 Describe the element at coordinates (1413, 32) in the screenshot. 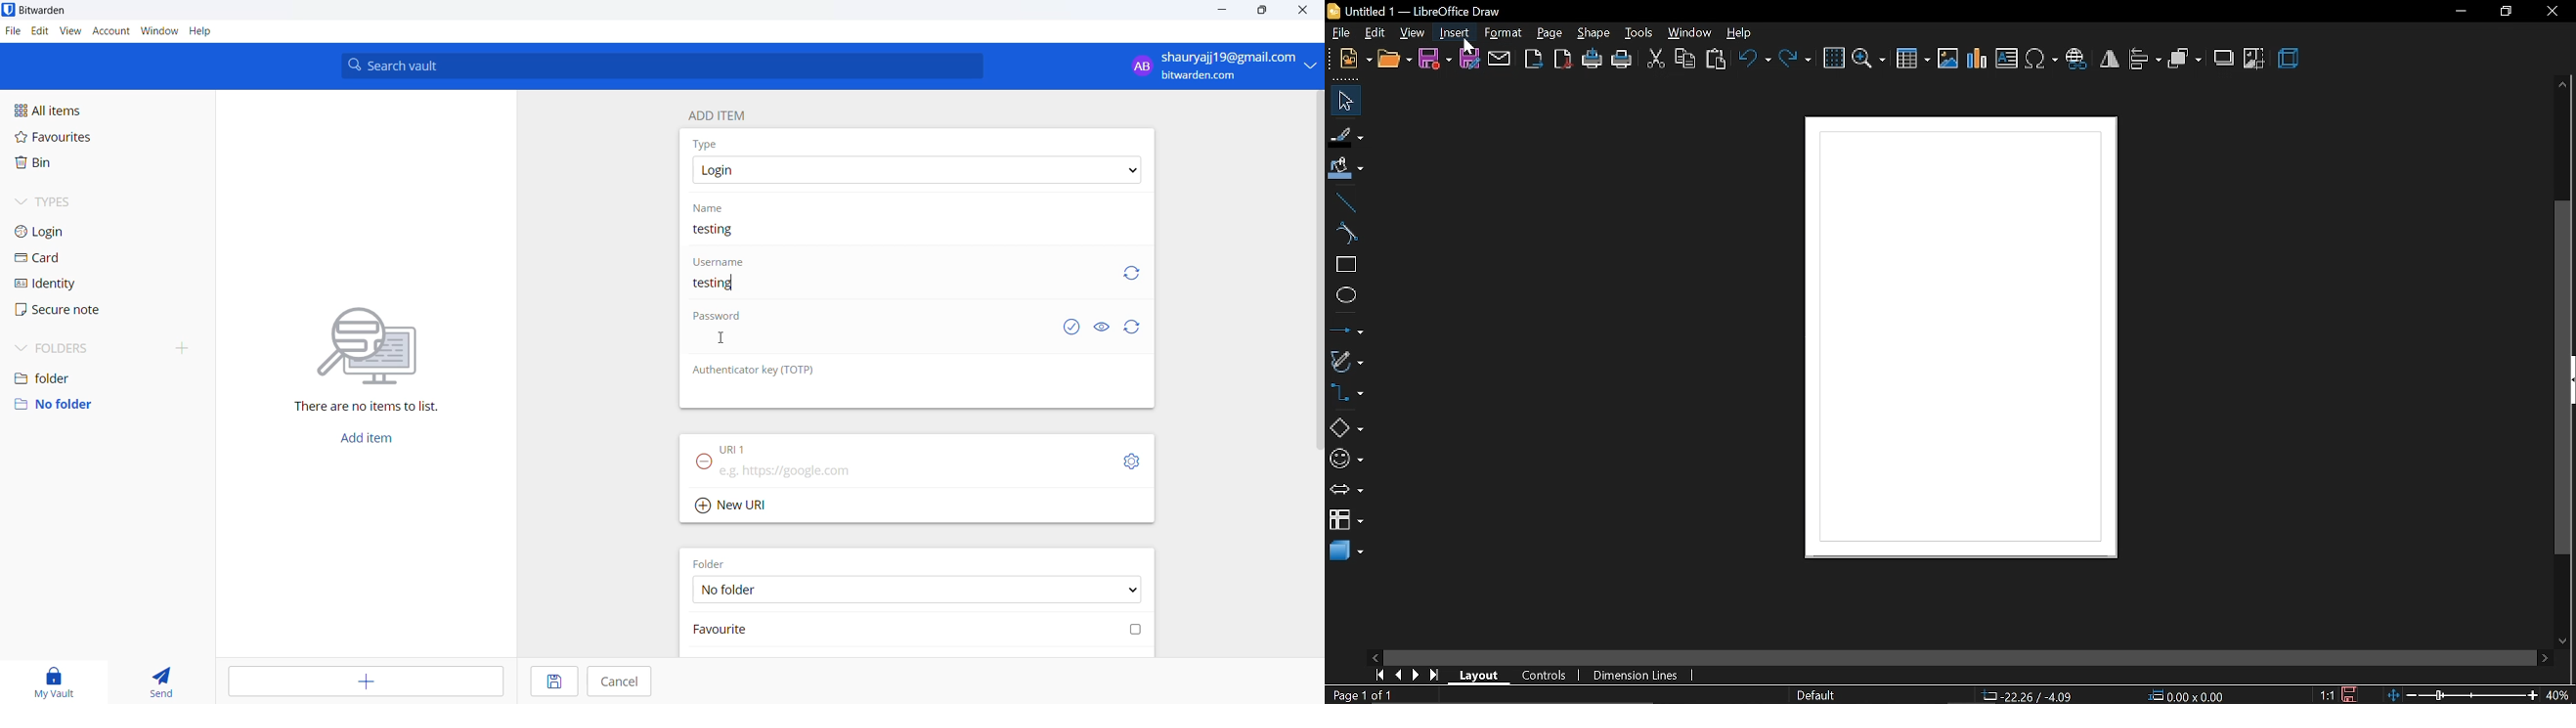

I see `view` at that location.